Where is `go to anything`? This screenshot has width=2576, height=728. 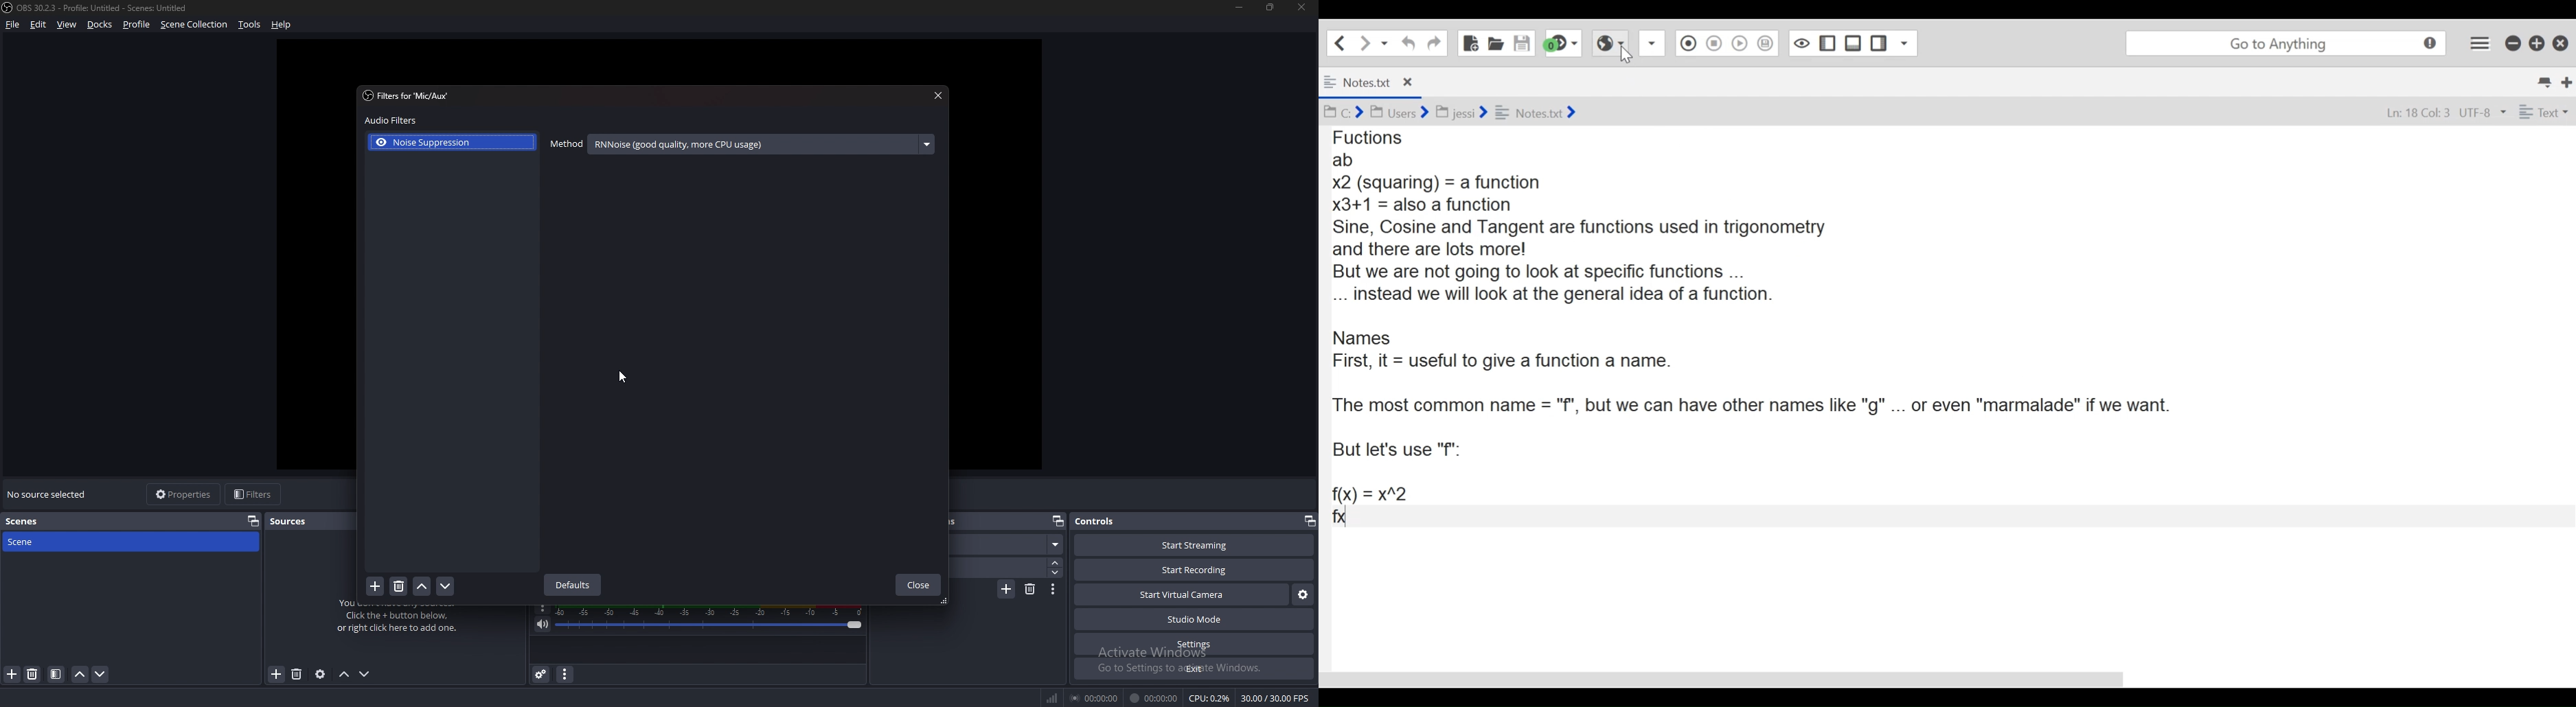 go to anything is located at coordinates (2286, 43).